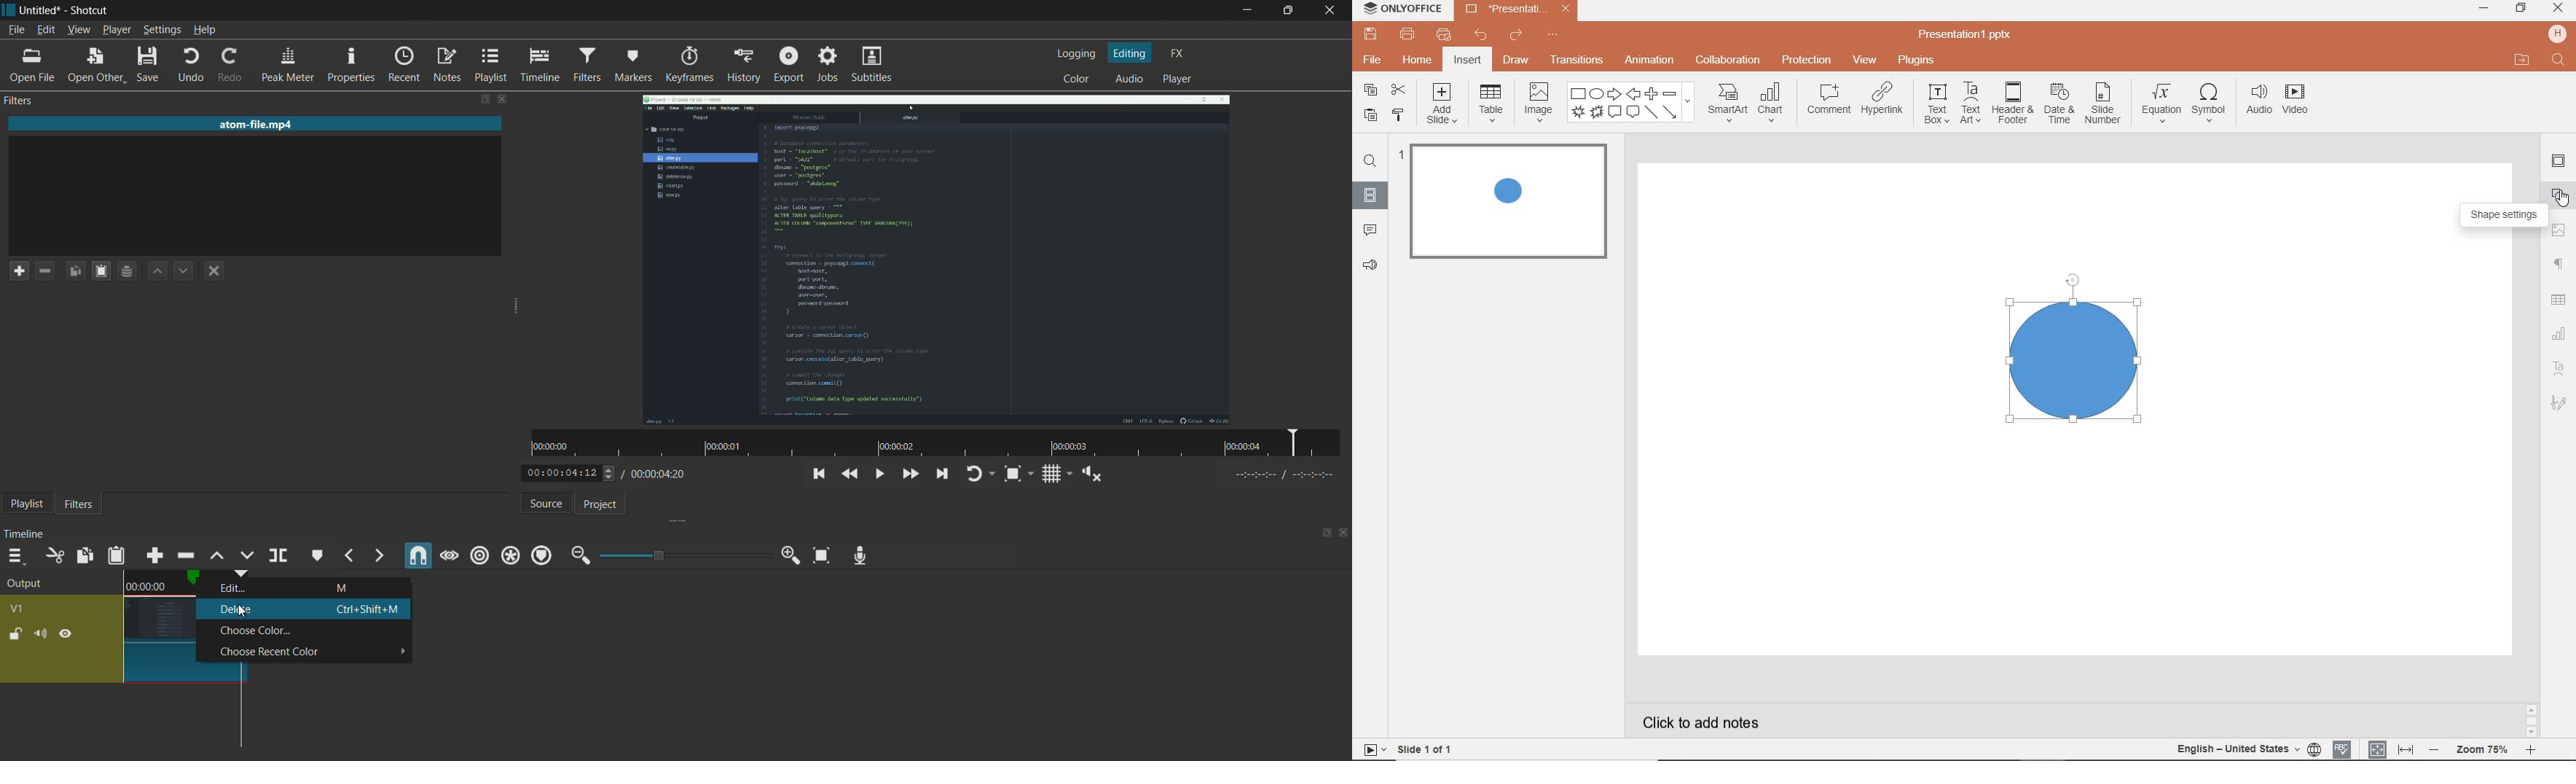  I want to click on redo, so click(1517, 35).